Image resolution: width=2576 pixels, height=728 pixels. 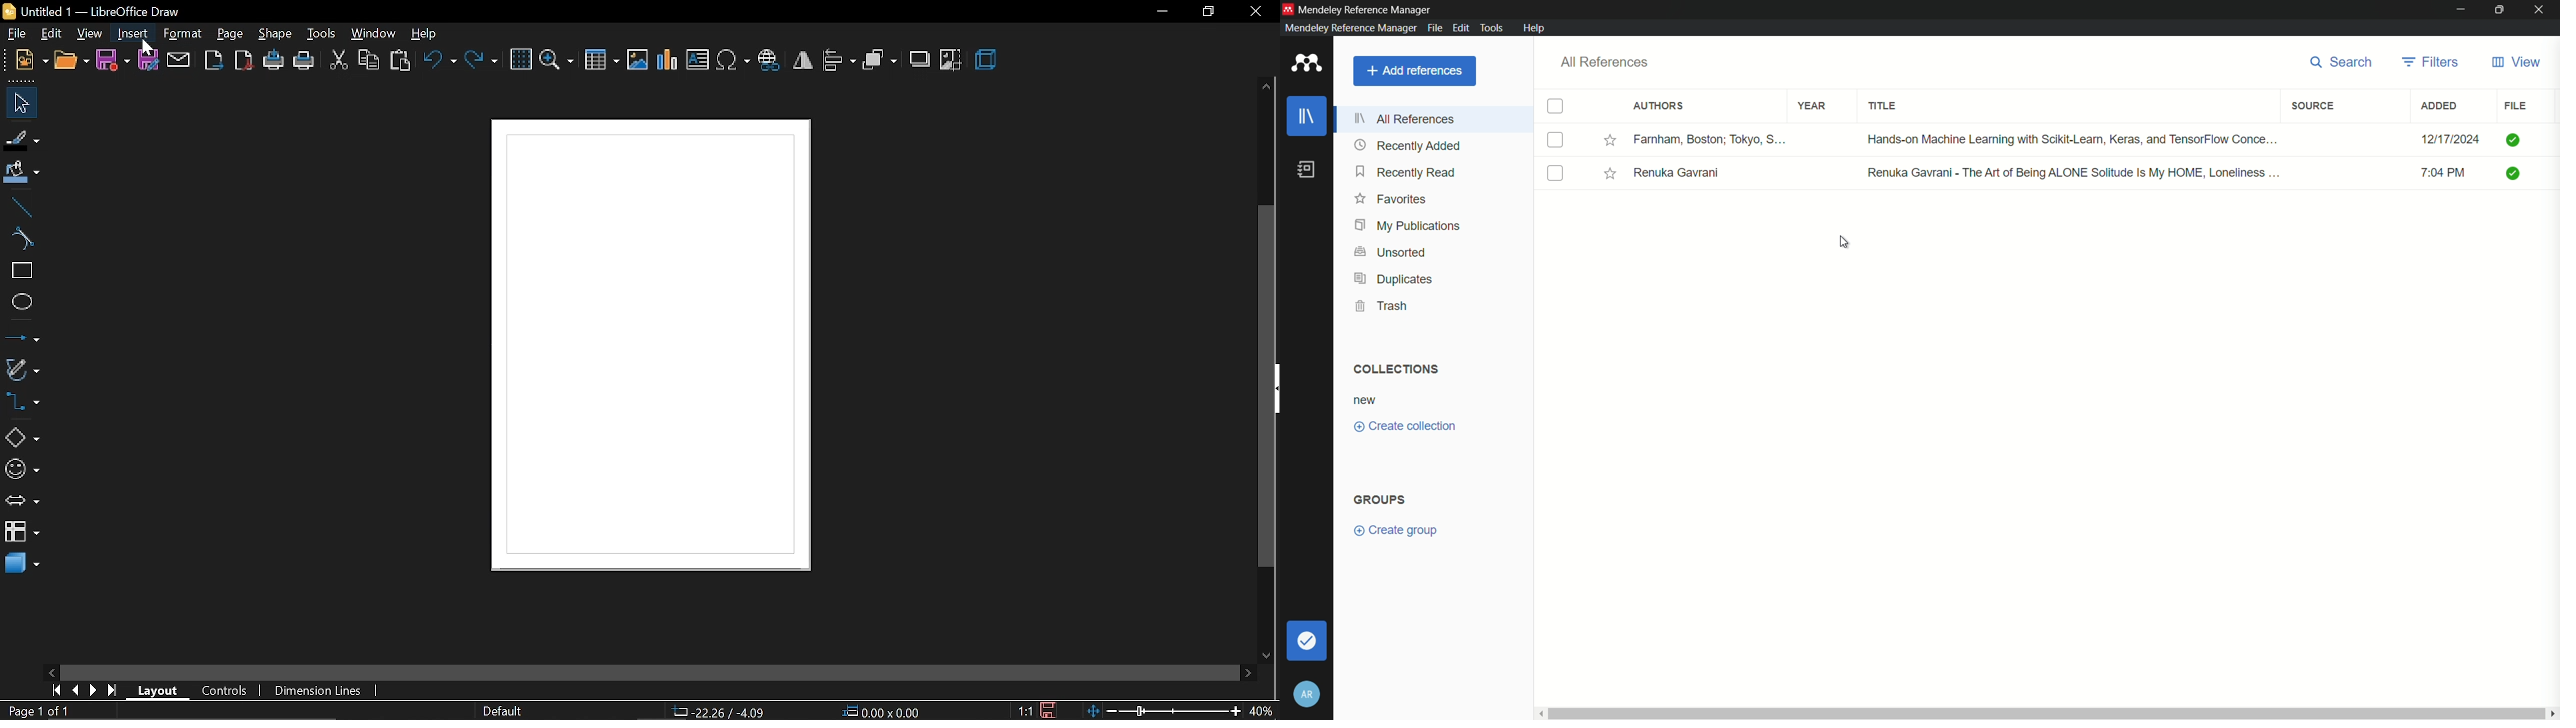 I want to click on file, so click(x=19, y=34).